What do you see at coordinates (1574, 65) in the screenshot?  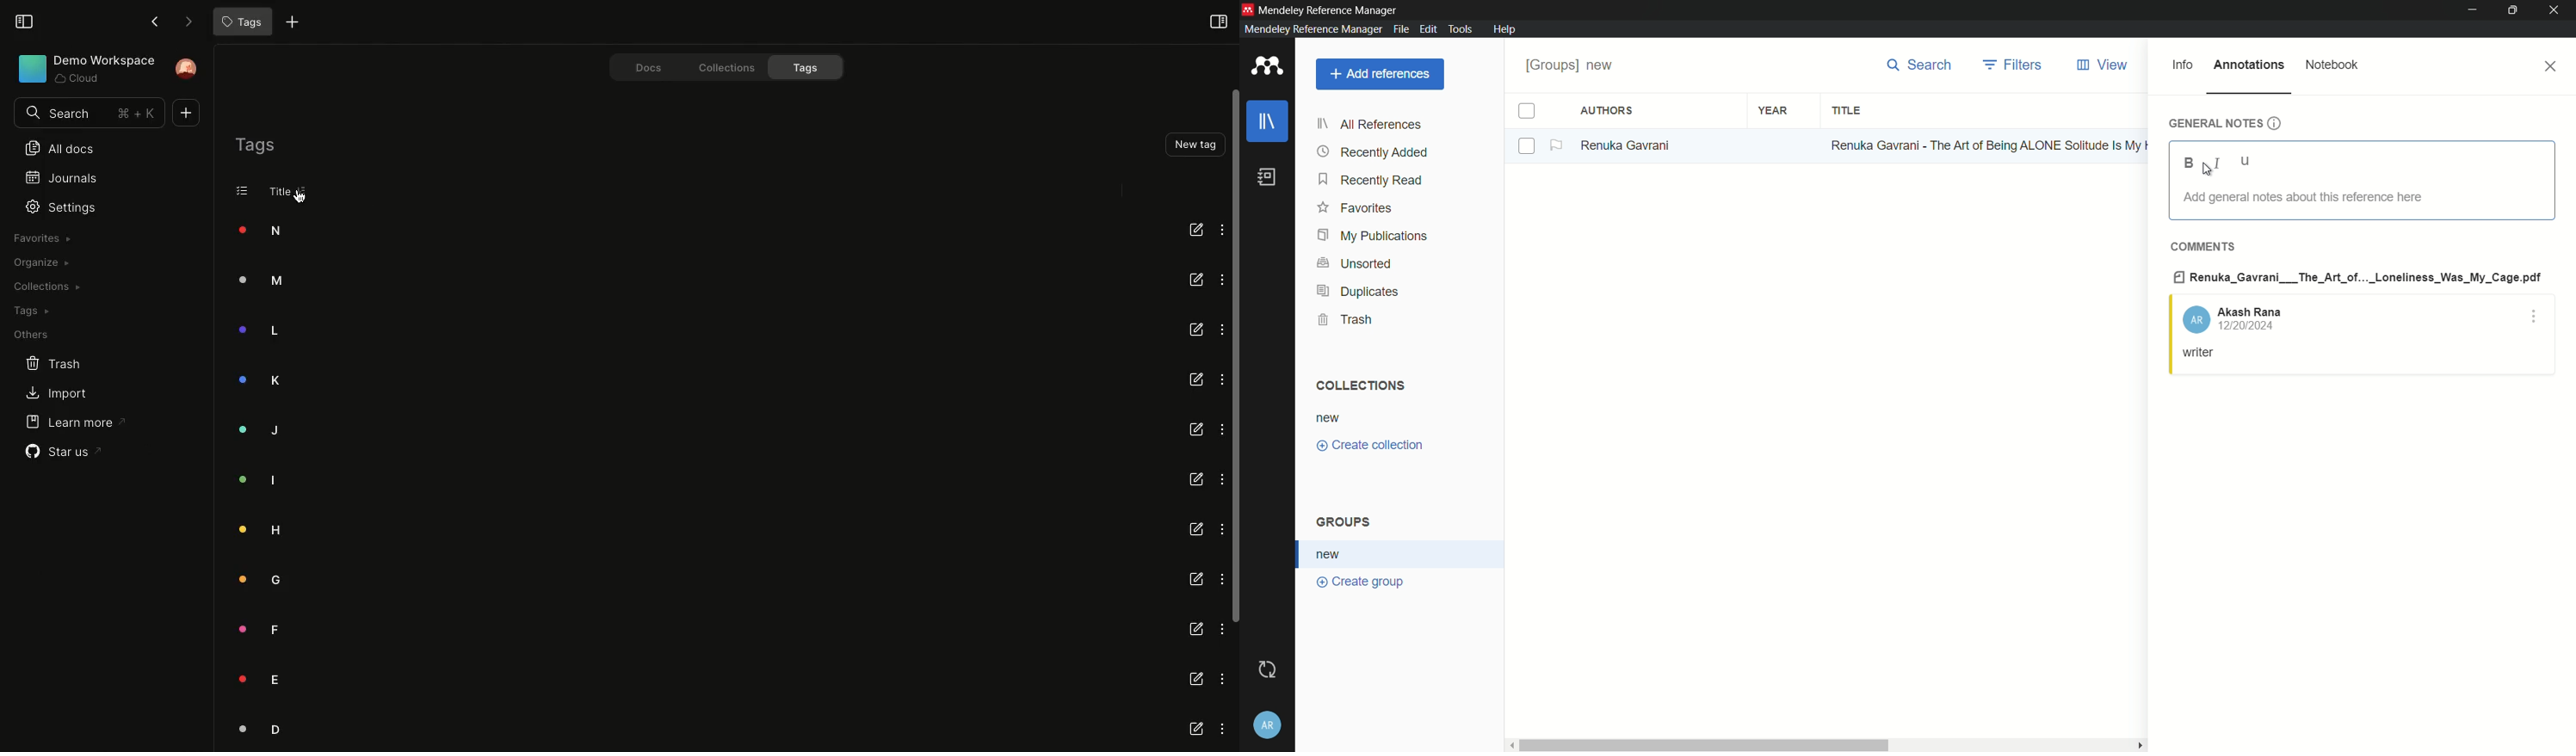 I see `groups new` at bounding box center [1574, 65].